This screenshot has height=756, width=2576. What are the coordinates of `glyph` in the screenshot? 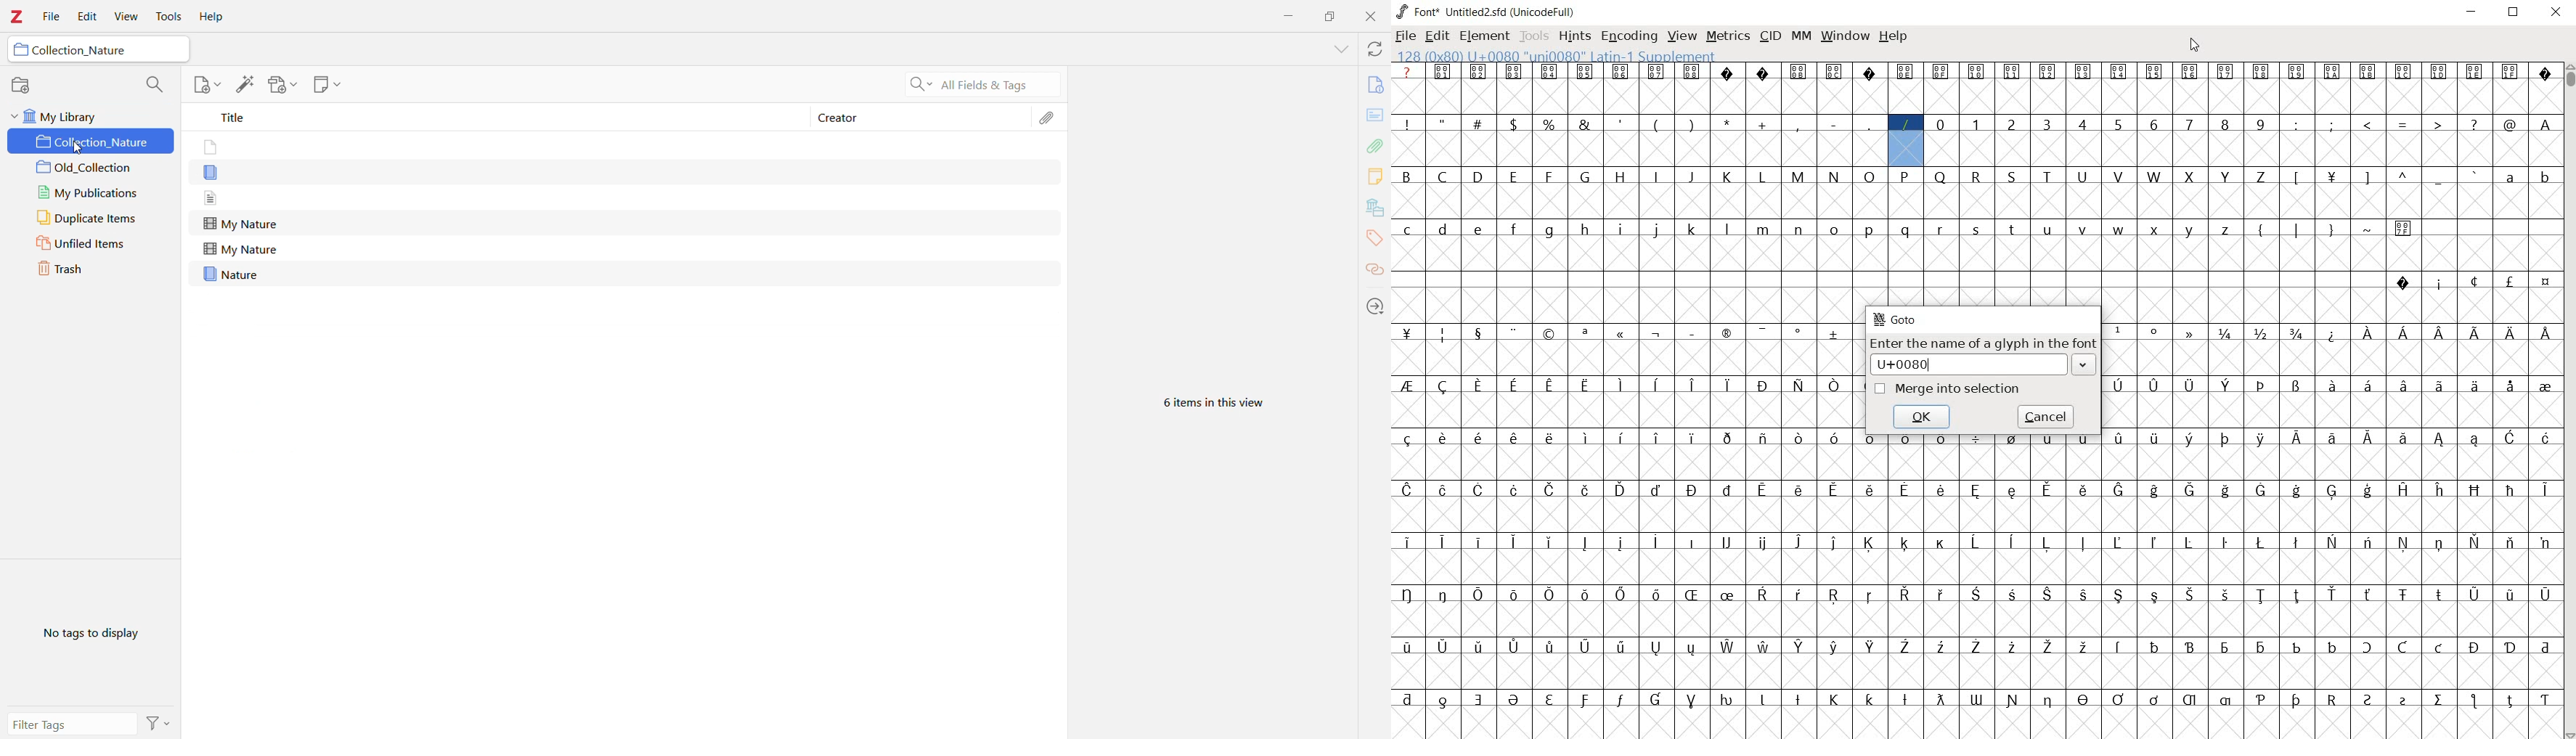 It's located at (2546, 179).